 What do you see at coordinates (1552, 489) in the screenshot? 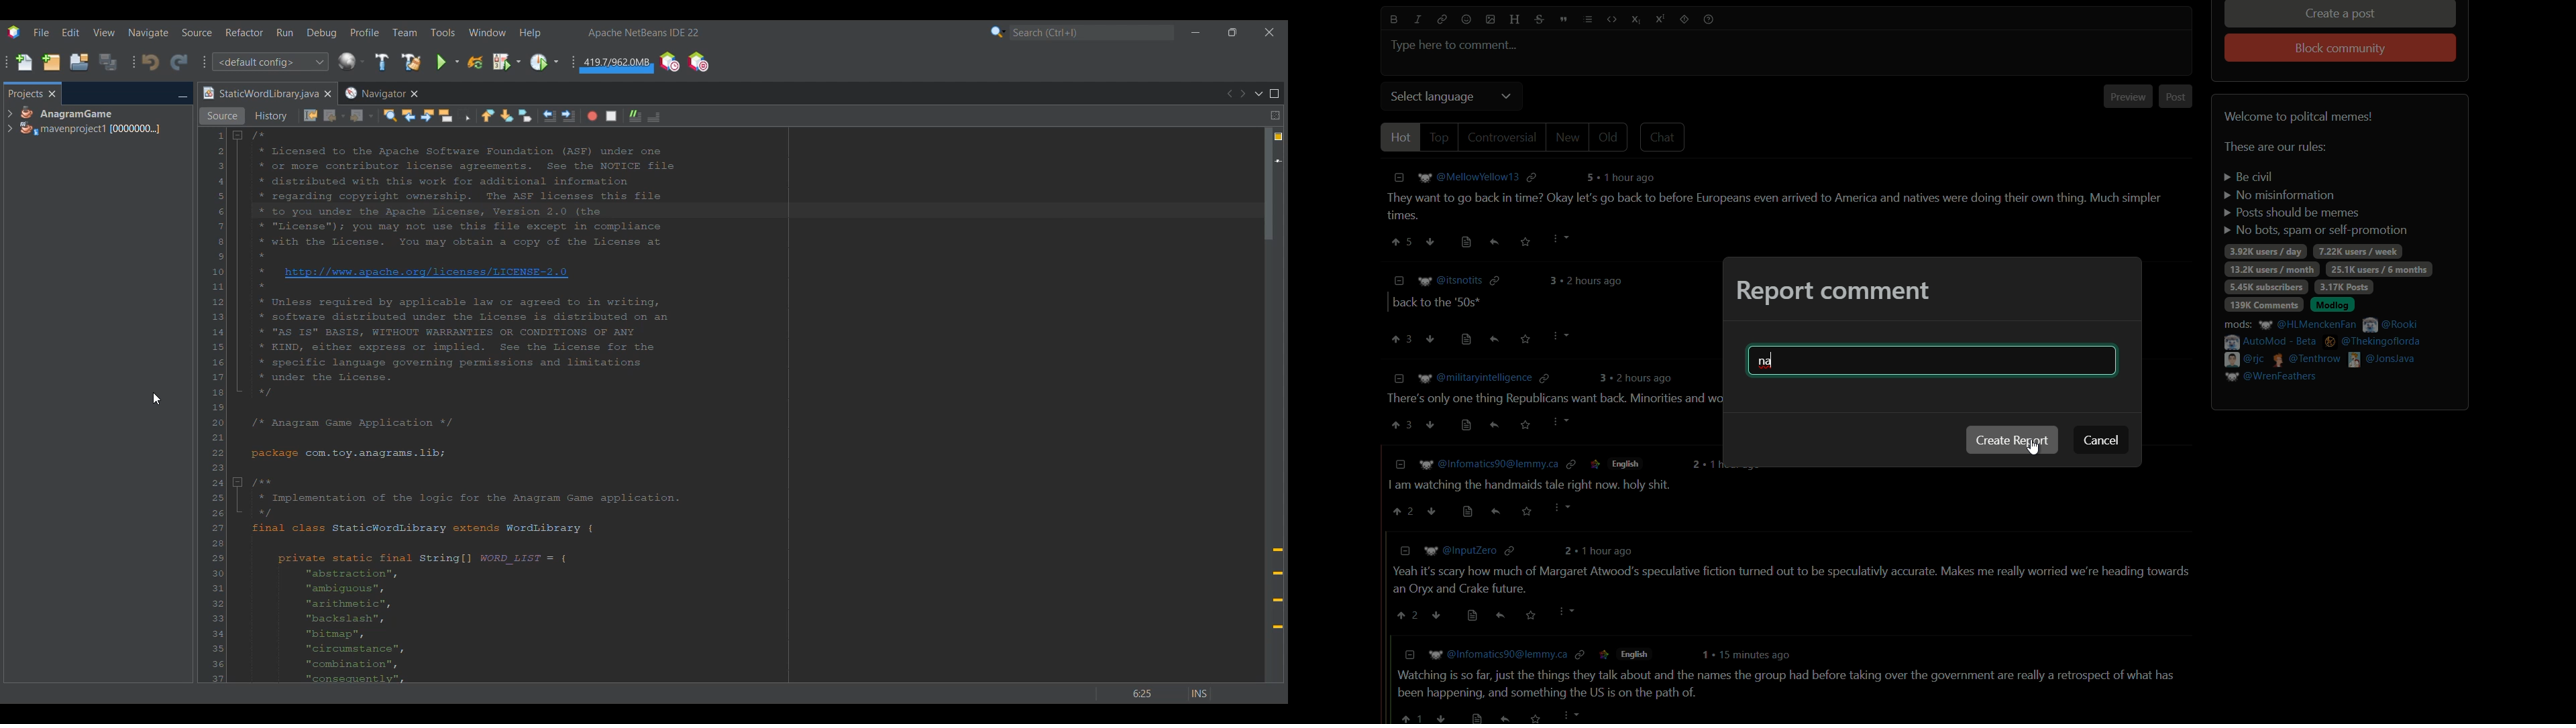
I see `comment-4` at bounding box center [1552, 489].